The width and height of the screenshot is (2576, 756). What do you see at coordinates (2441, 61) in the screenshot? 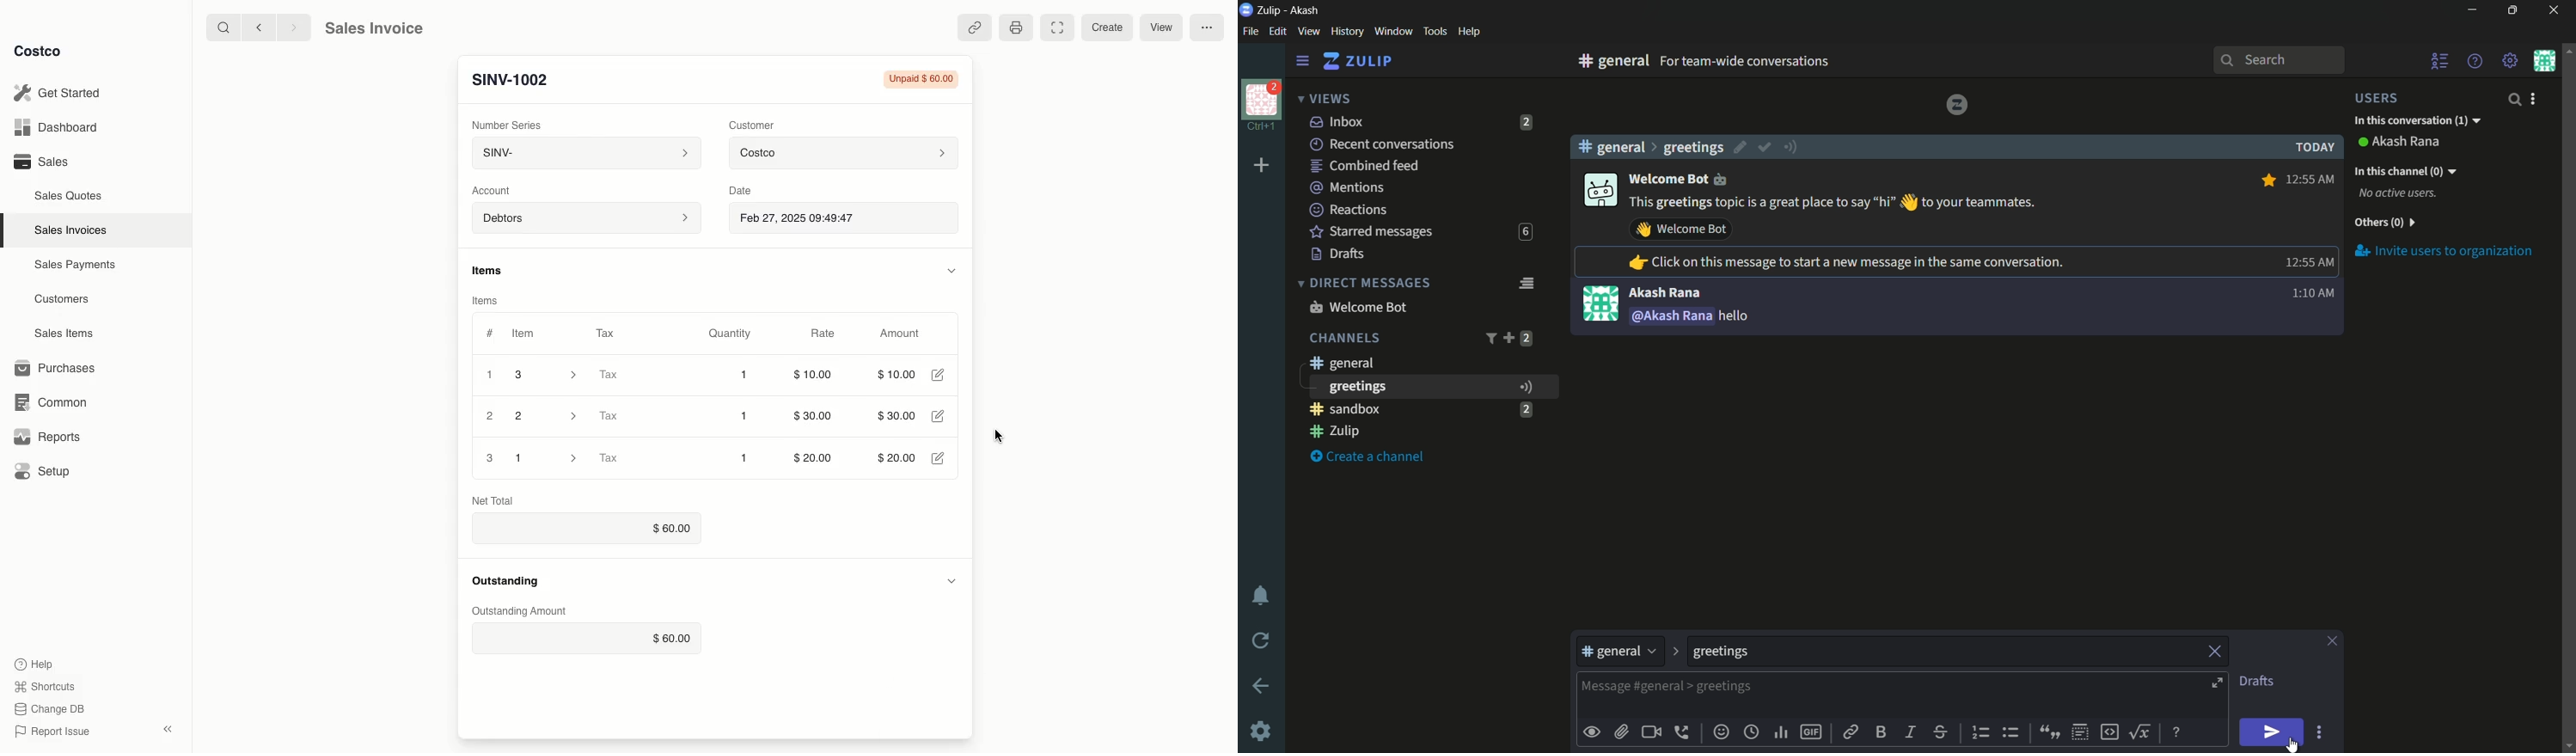
I see `user list` at bounding box center [2441, 61].